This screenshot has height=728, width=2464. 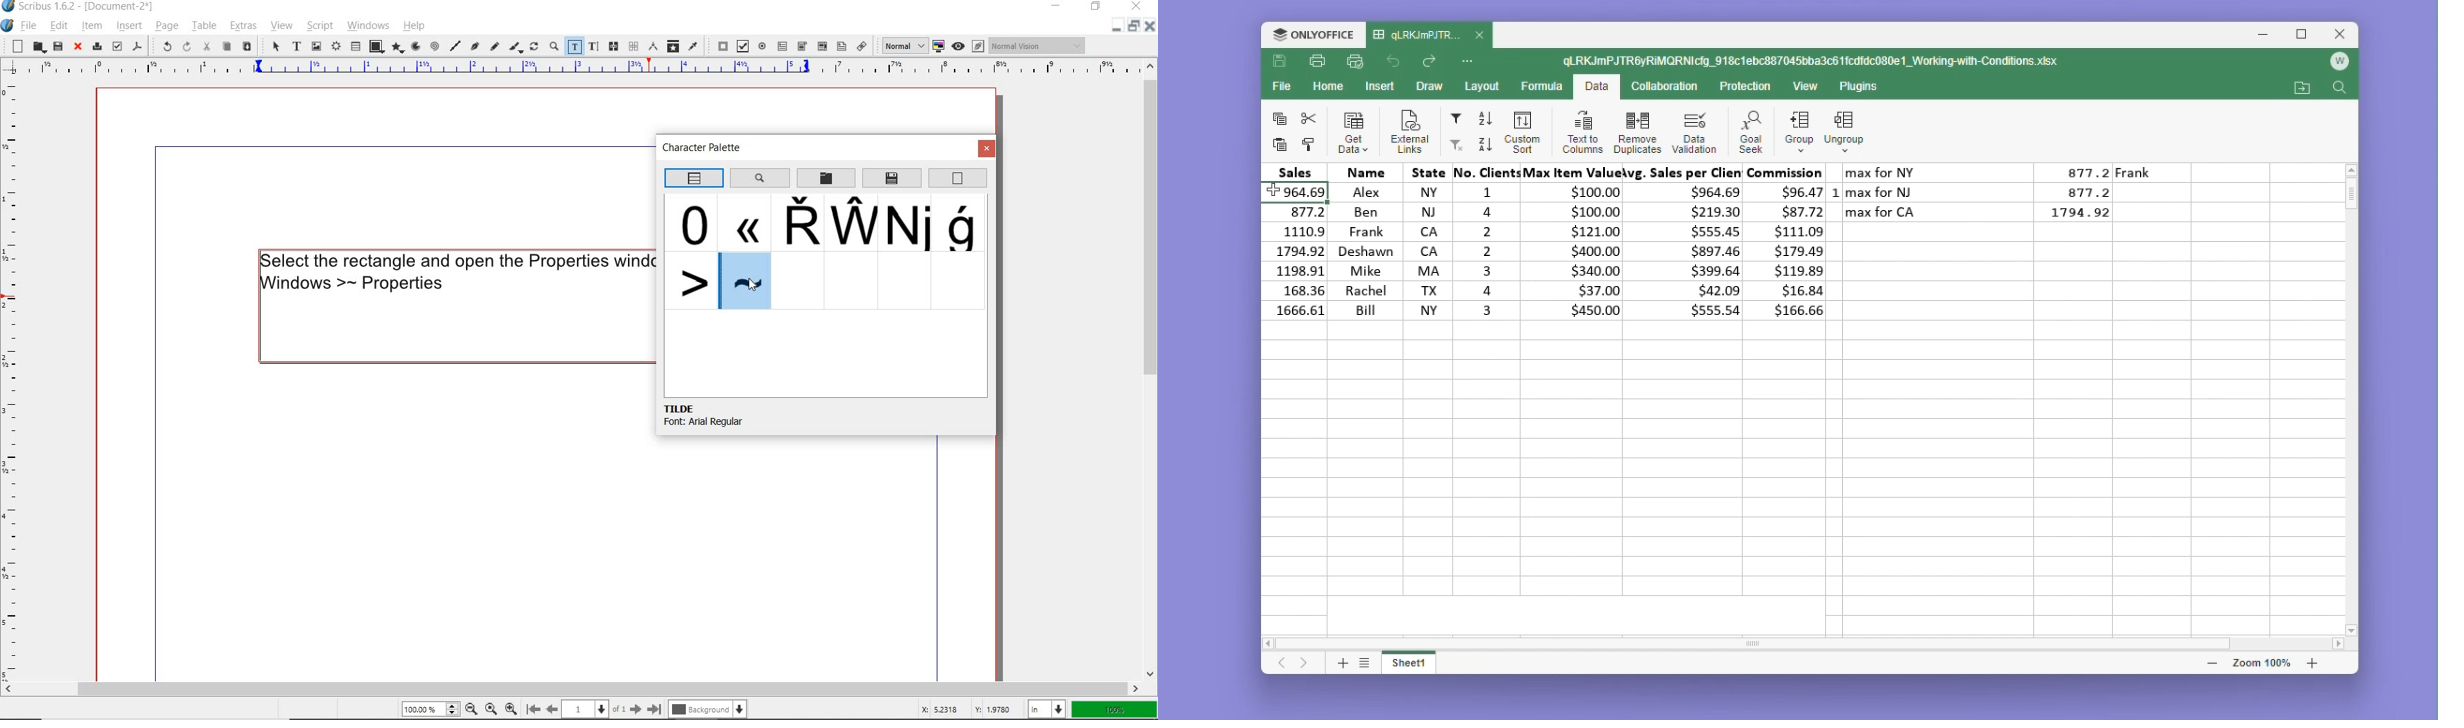 I want to click on Draw, so click(x=1428, y=87).